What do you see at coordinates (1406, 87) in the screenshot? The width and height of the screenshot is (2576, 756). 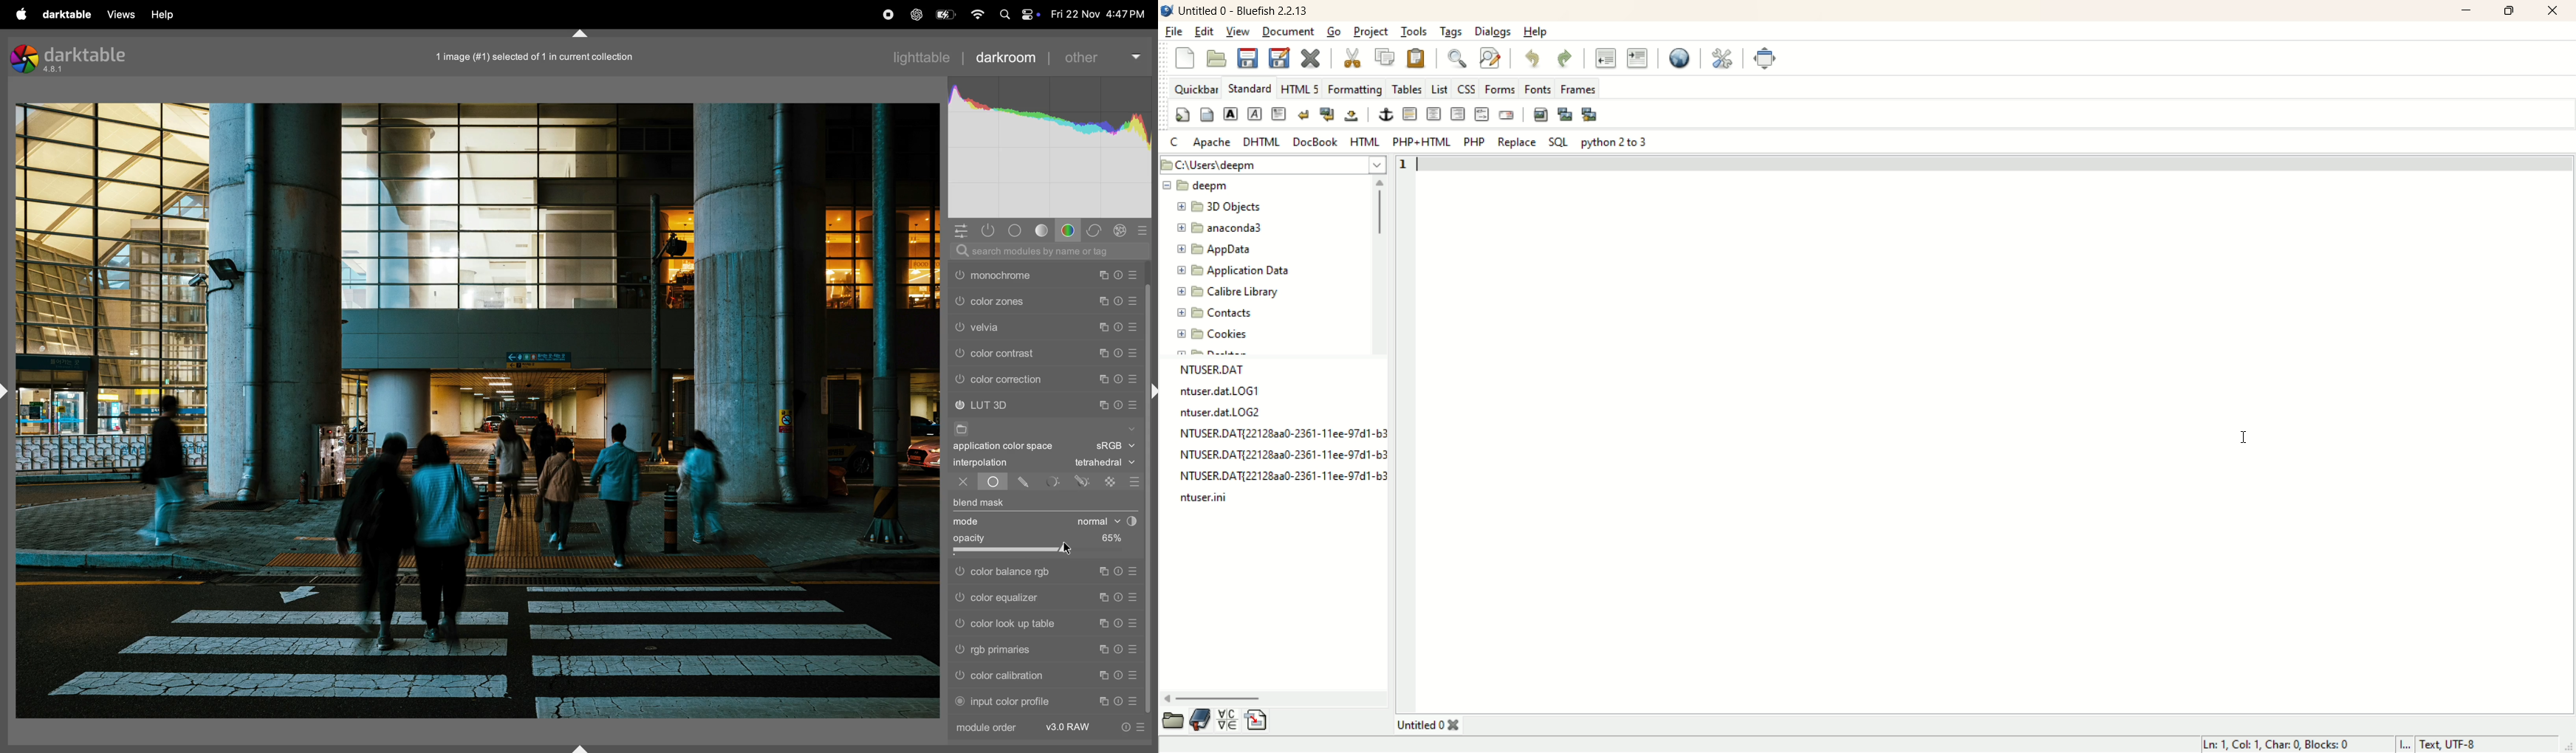 I see `tables` at bounding box center [1406, 87].